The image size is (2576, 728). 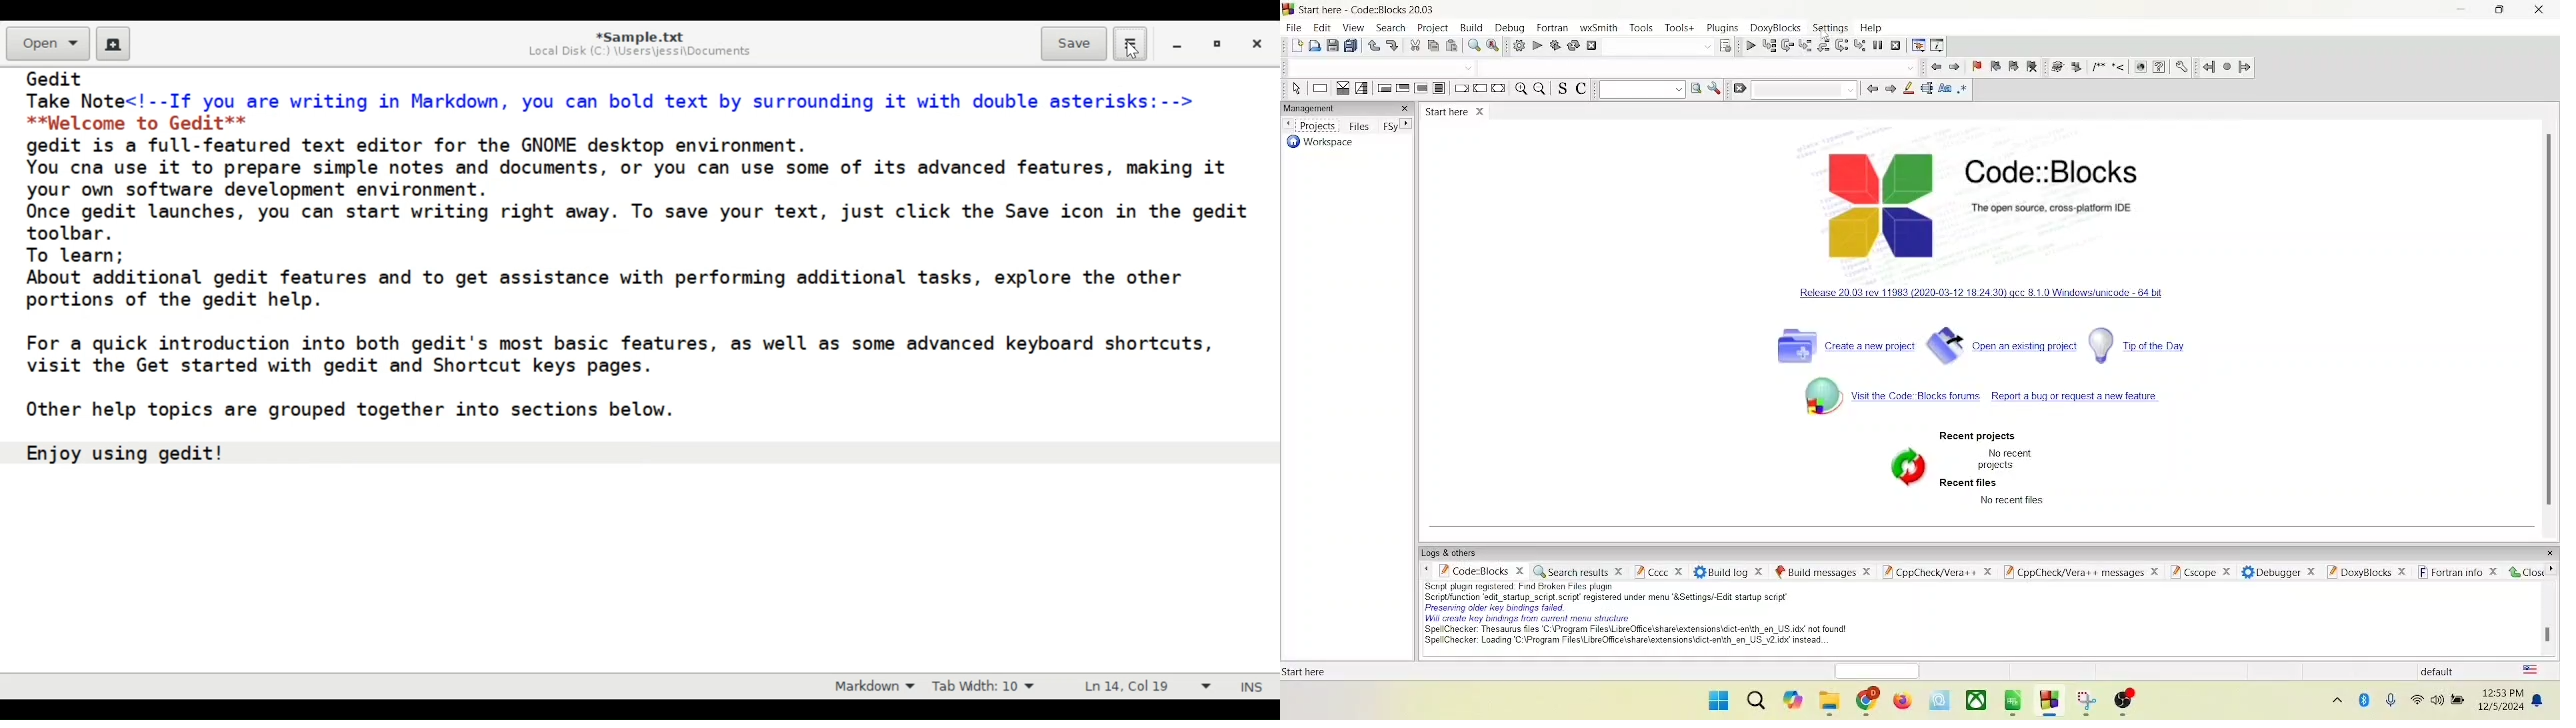 What do you see at coordinates (2524, 572) in the screenshot?
I see `close` at bounding box center [2524, 572].